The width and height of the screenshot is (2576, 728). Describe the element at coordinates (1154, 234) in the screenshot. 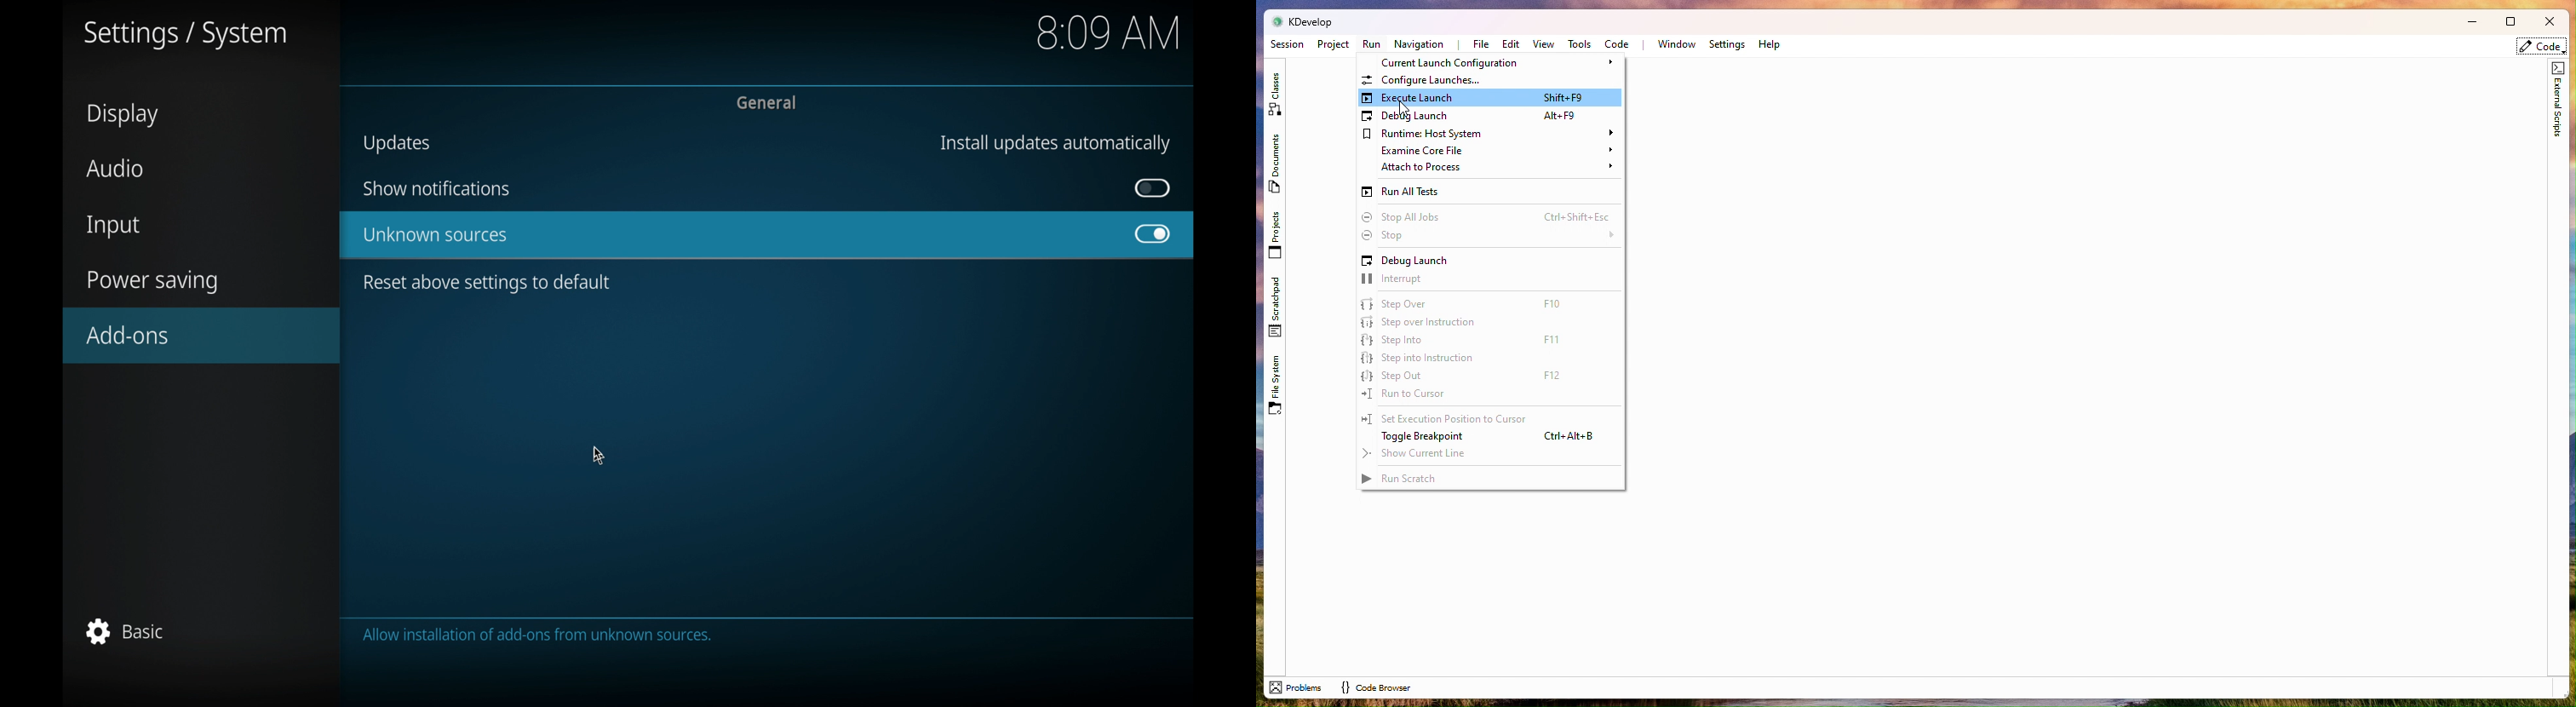

I see `toggle button` at that location.